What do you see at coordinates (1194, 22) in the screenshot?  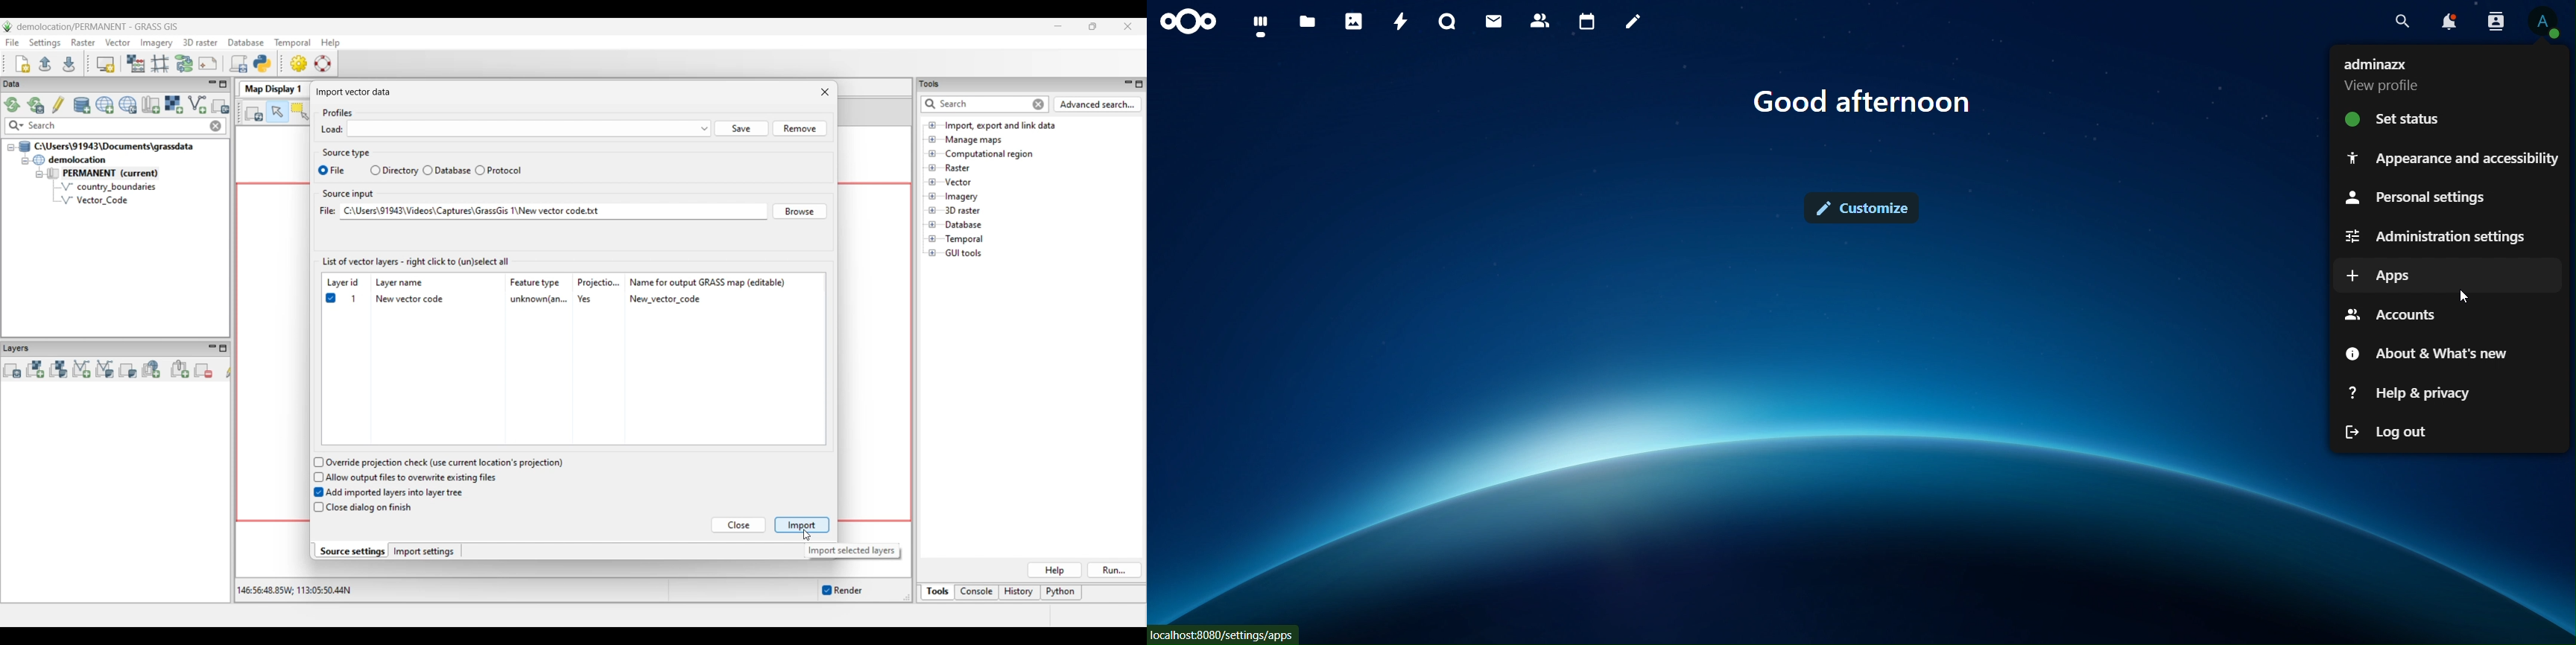 I see `icon` at bounding box center [1194, 22].